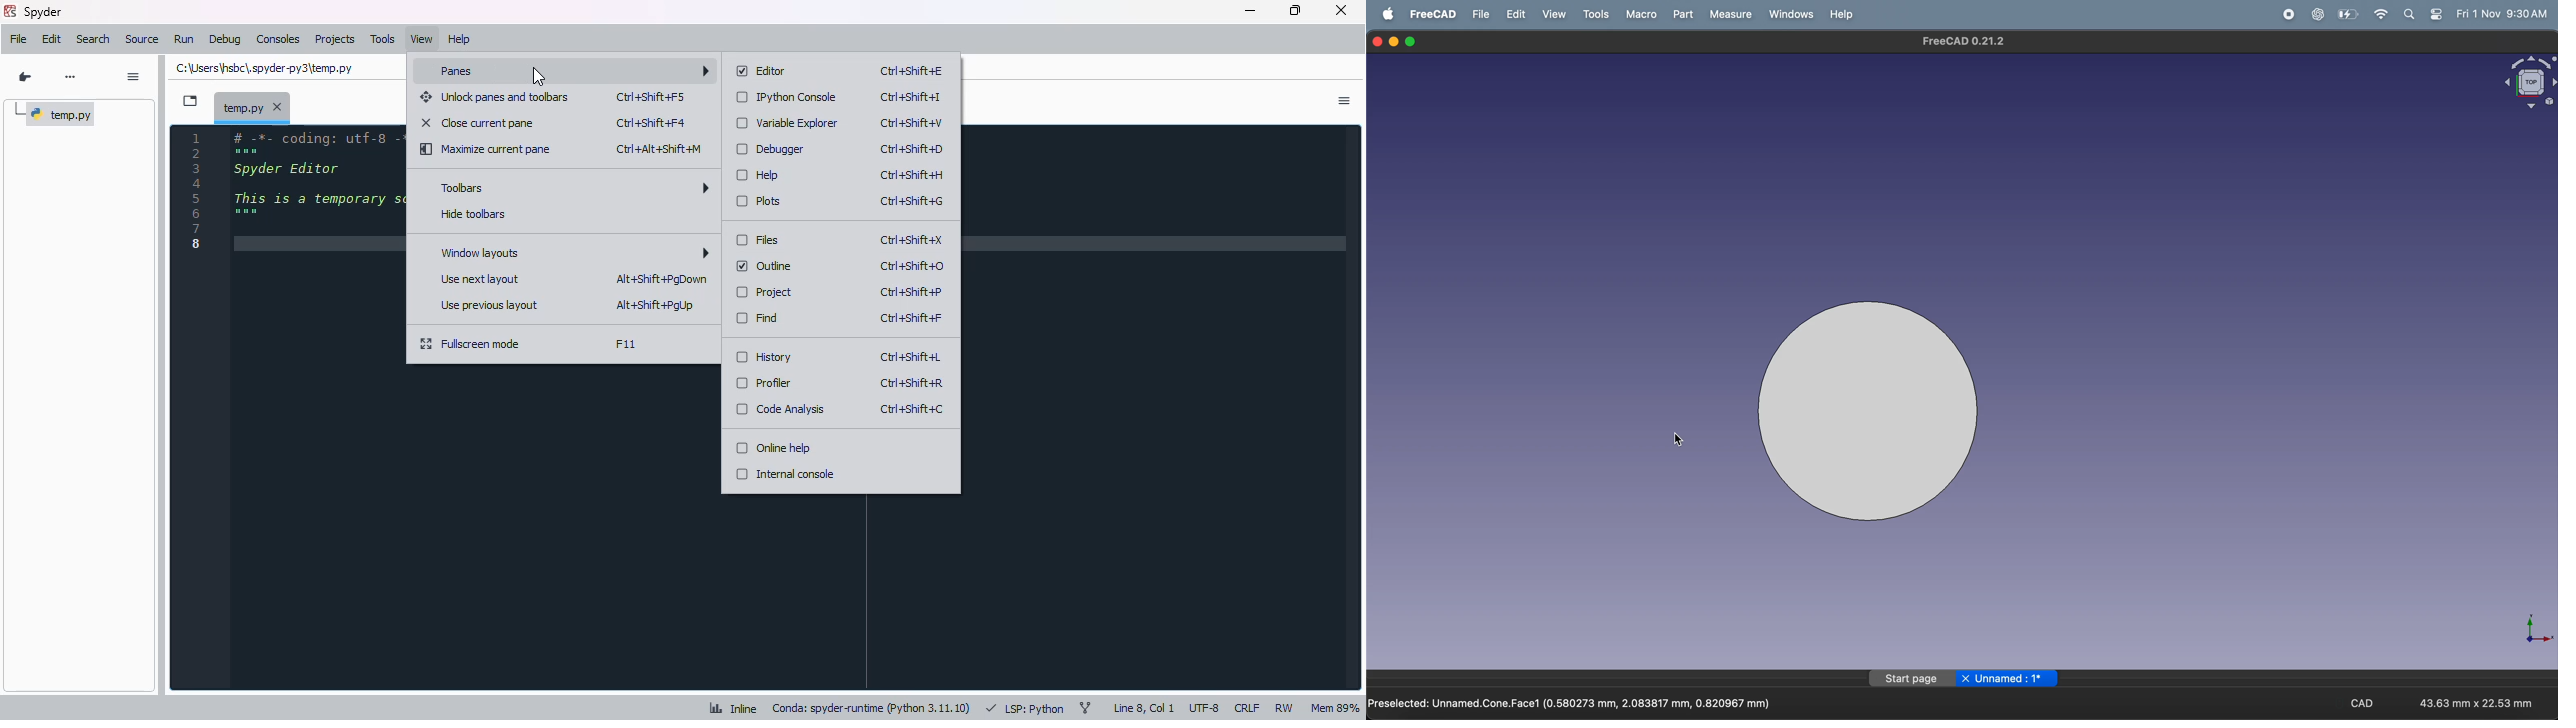  Describe the element at coordinates (1205, 707) in the screenshot. I see `UTF-8` at that location.